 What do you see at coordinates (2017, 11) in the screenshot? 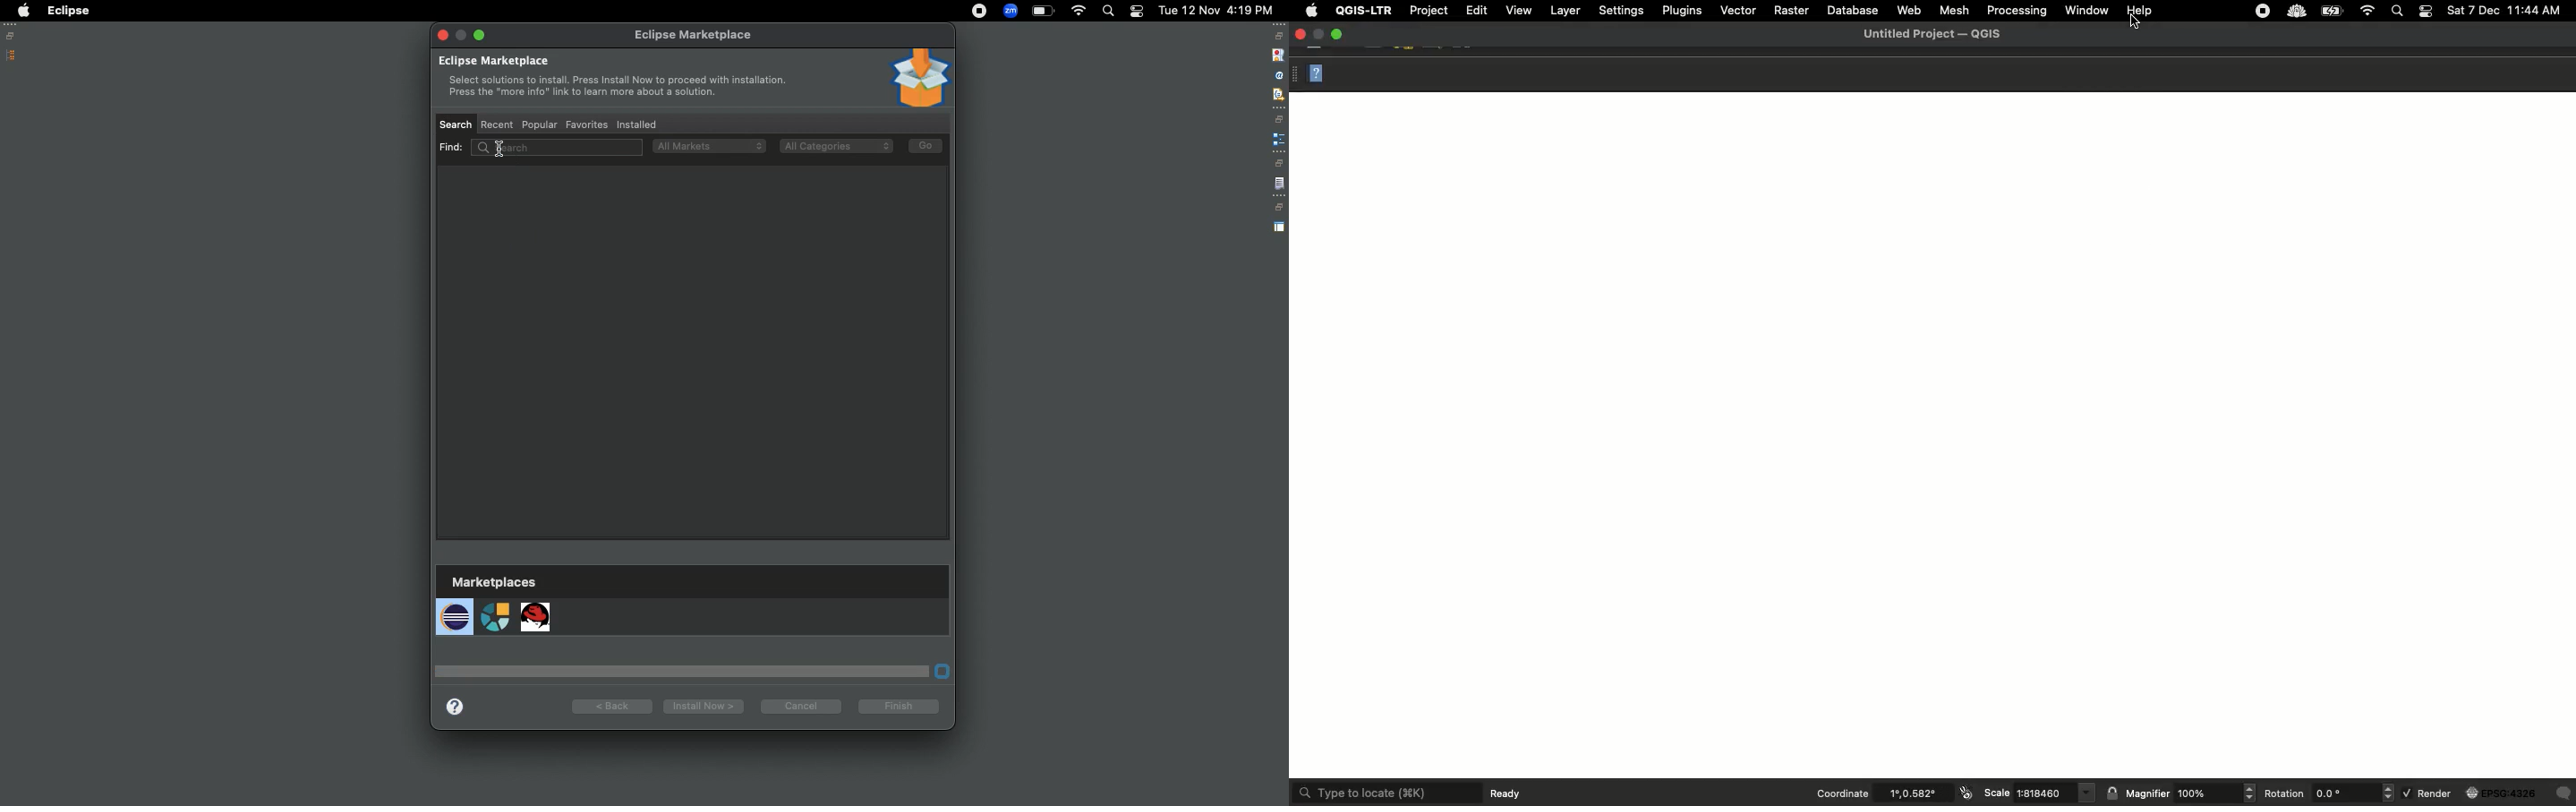
I see `Processing` at bounding box center [2017, 11].